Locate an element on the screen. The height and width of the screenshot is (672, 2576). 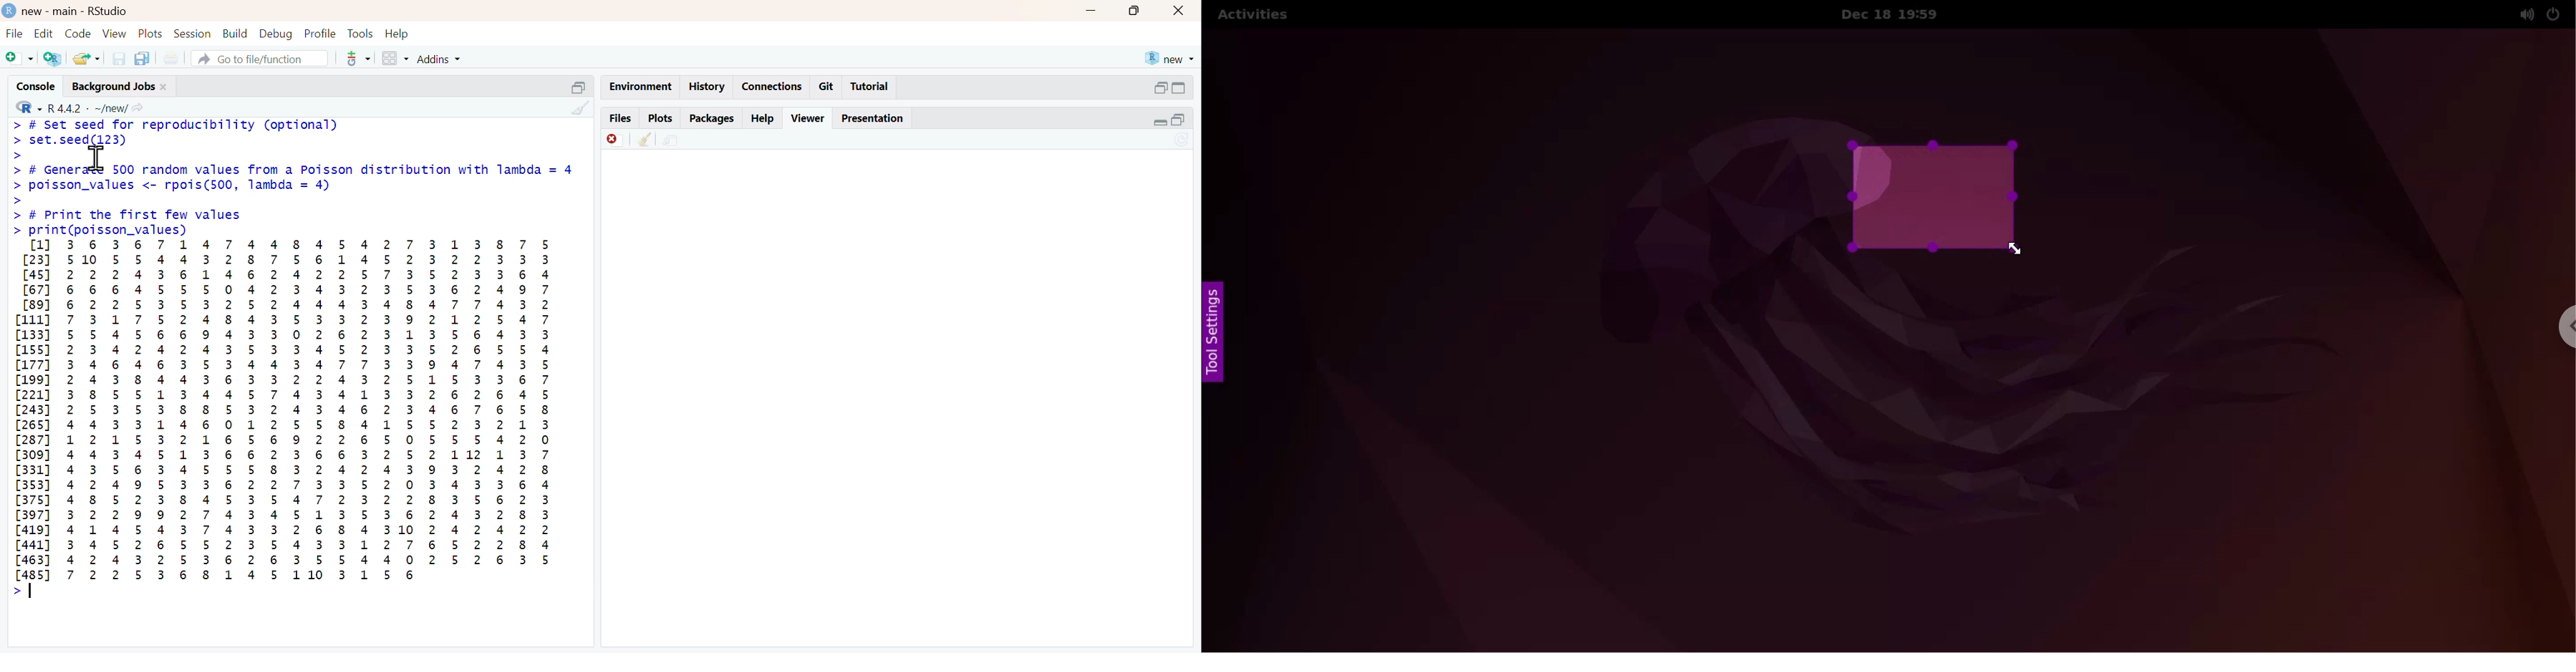
open in separate window is located at coordinates (579, 88).